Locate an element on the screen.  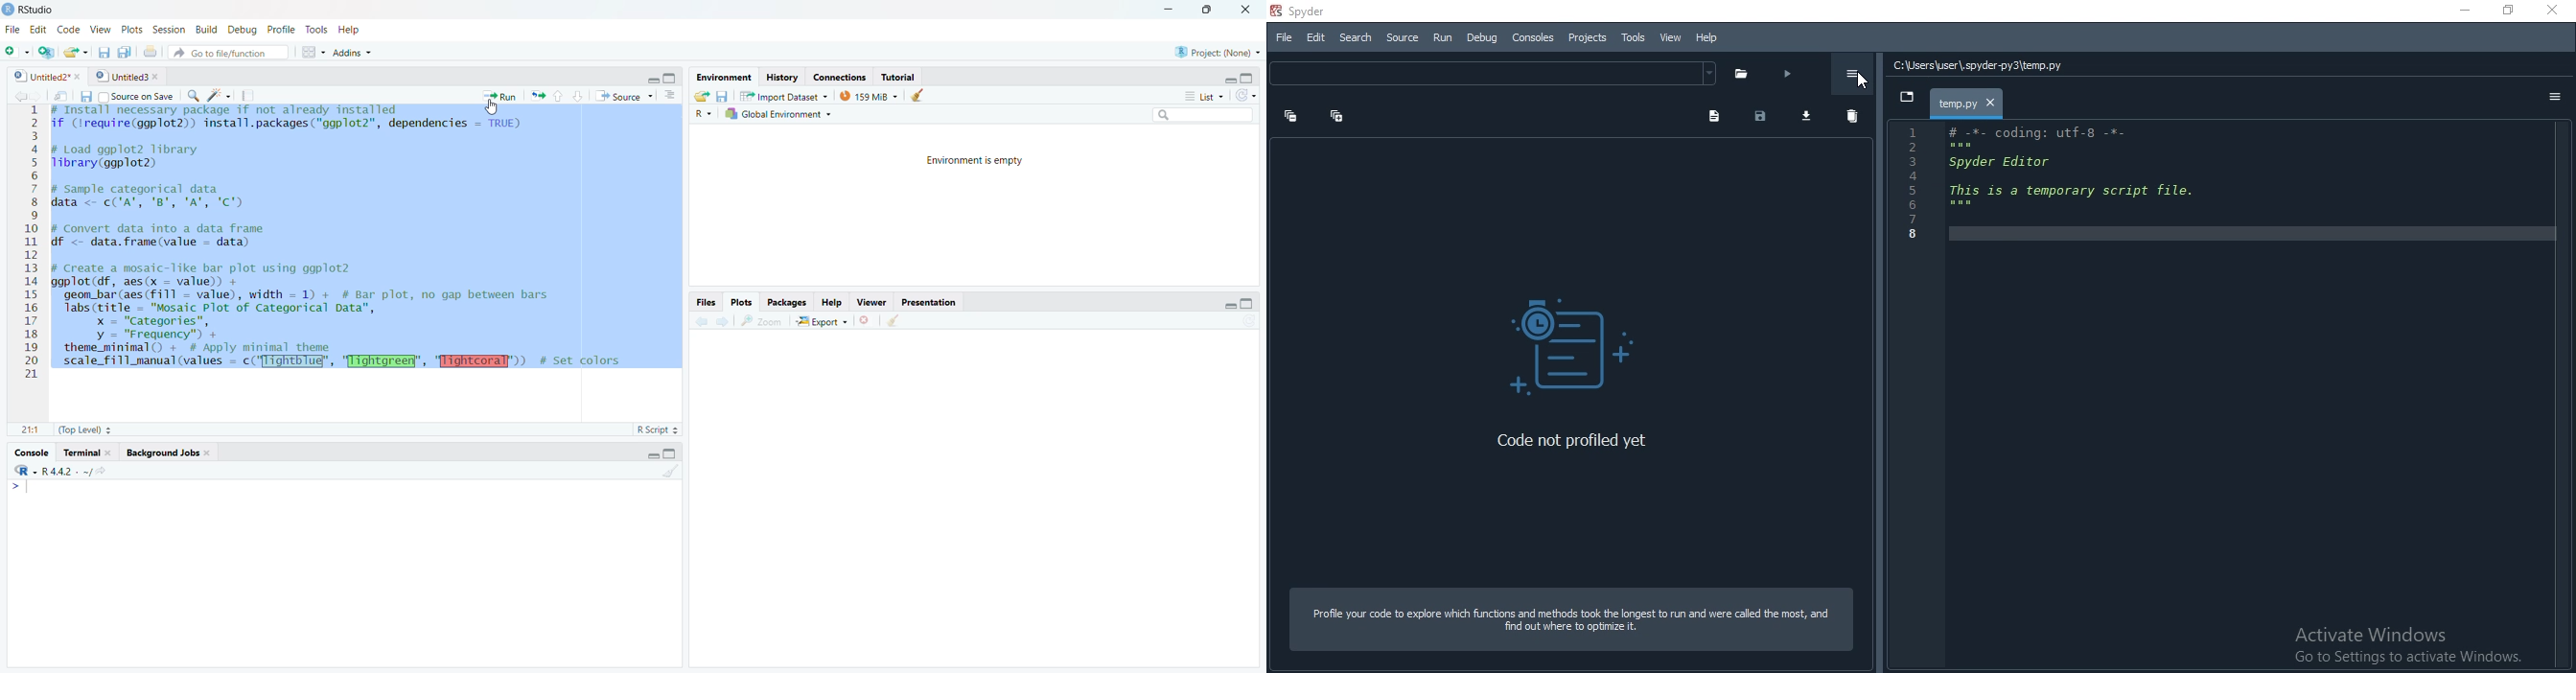
Open folder is located at coordinates (703, 96).